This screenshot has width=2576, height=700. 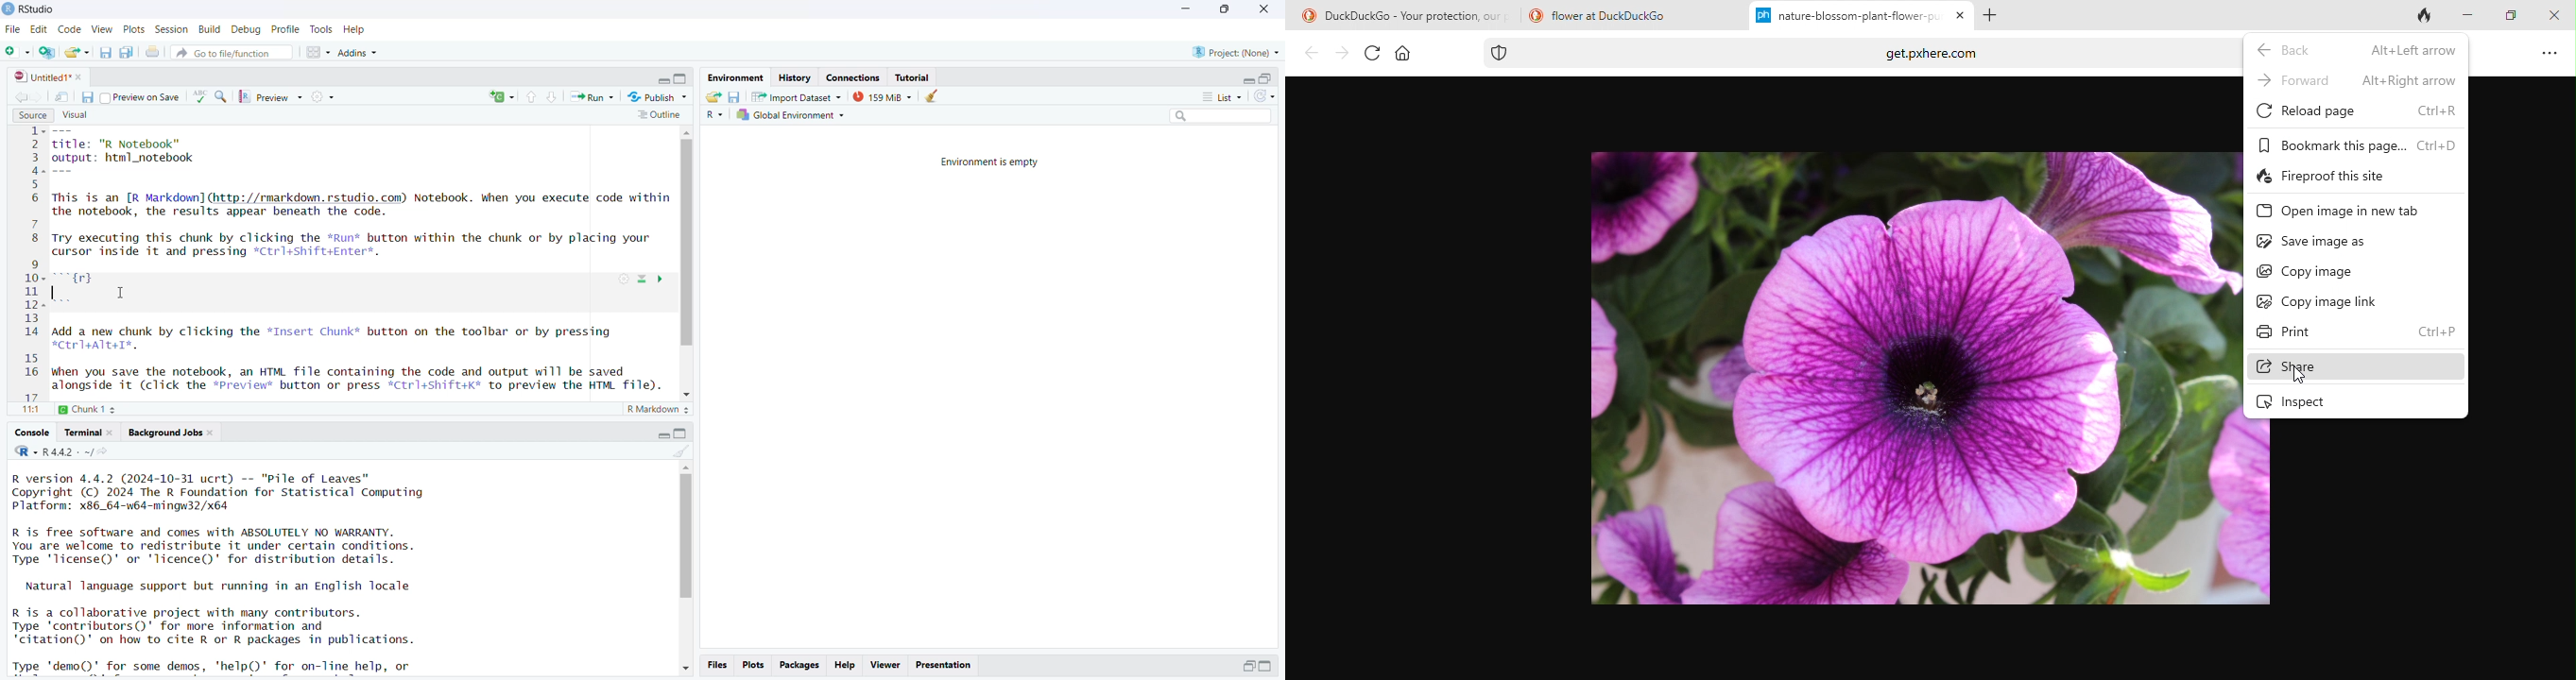 What do you see at coordinates (1216, 96) in the screenshot?
I see `list` at bounding box center [1216, 96].